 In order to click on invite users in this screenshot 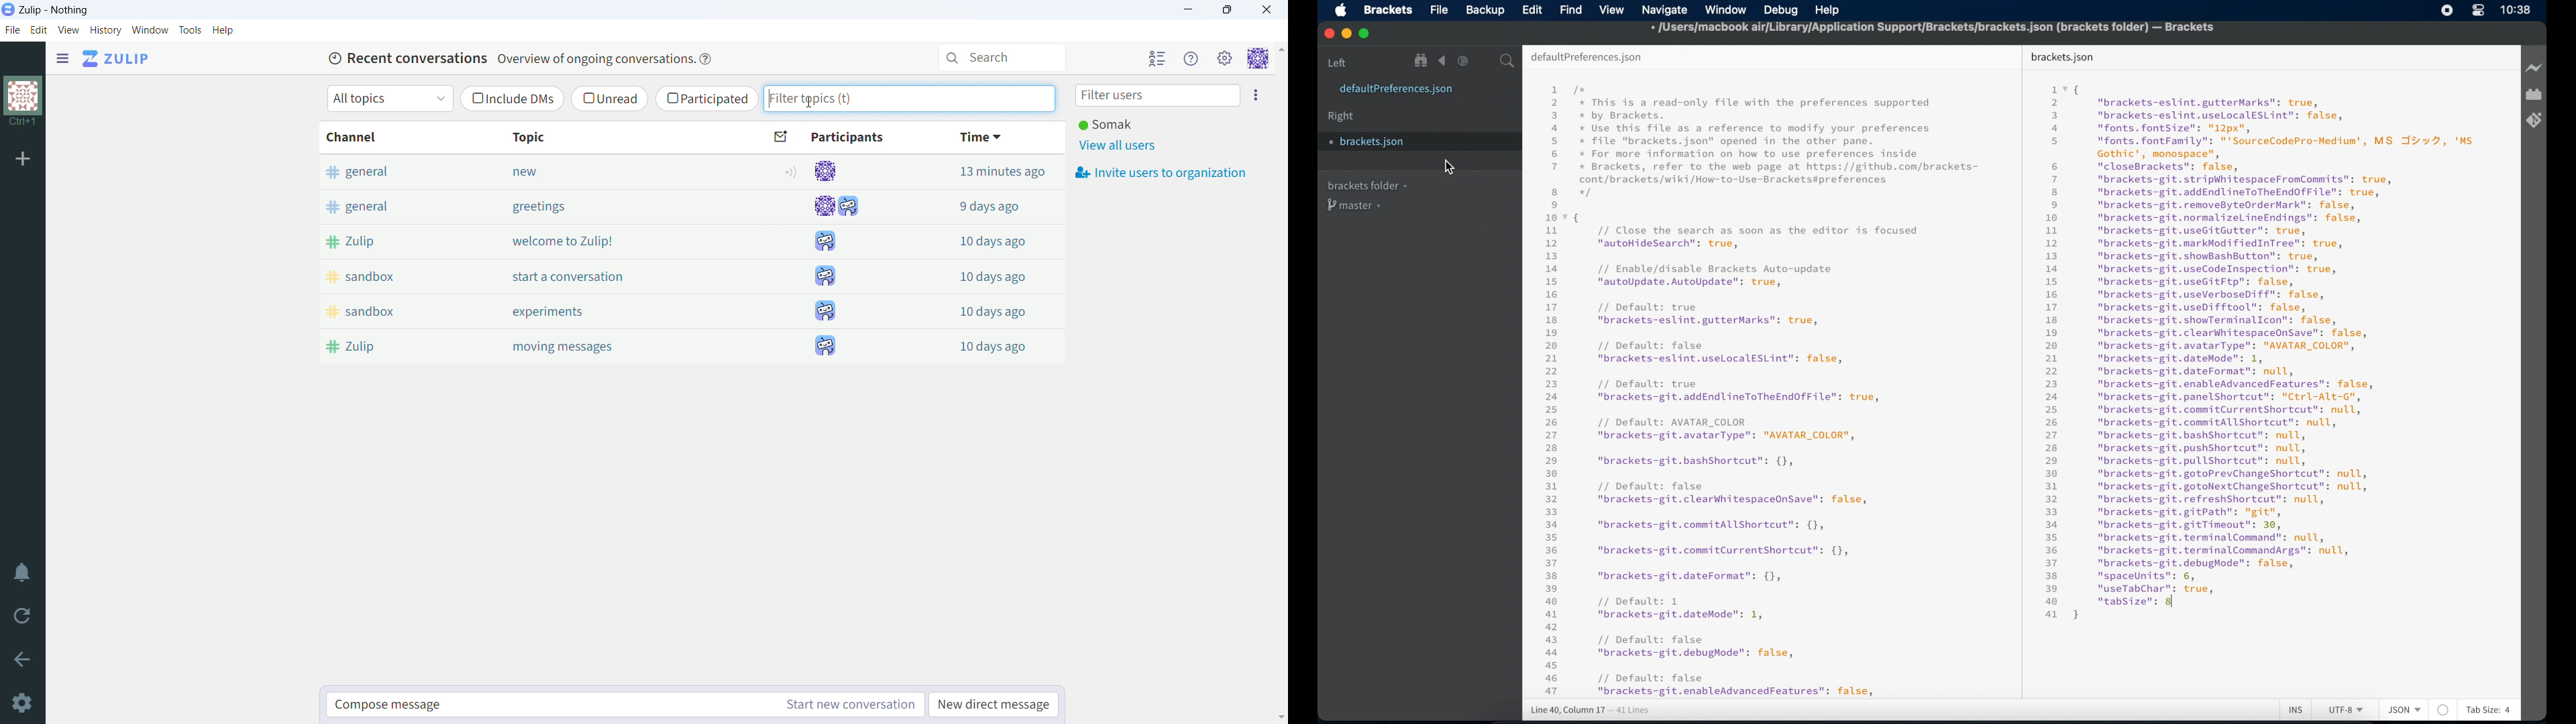, I will do `click(1161, 174)`.